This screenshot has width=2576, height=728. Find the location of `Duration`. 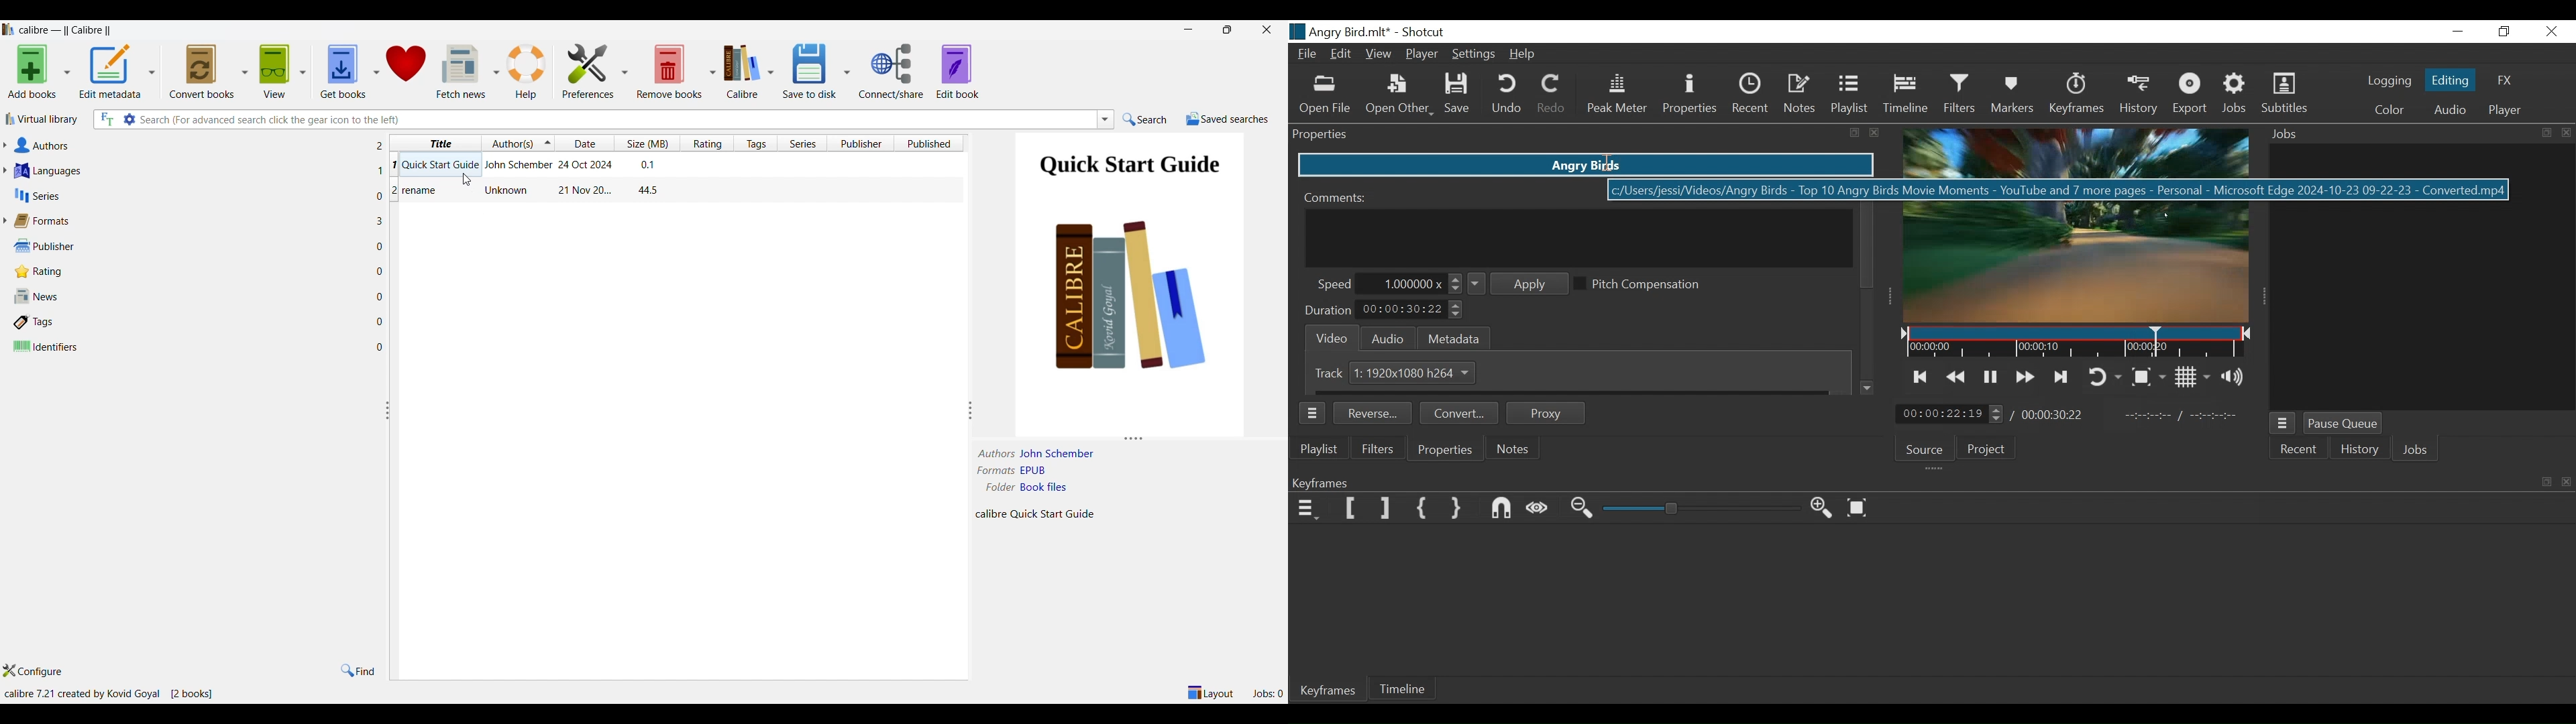

Duration is located at coordinates (1328, 310).